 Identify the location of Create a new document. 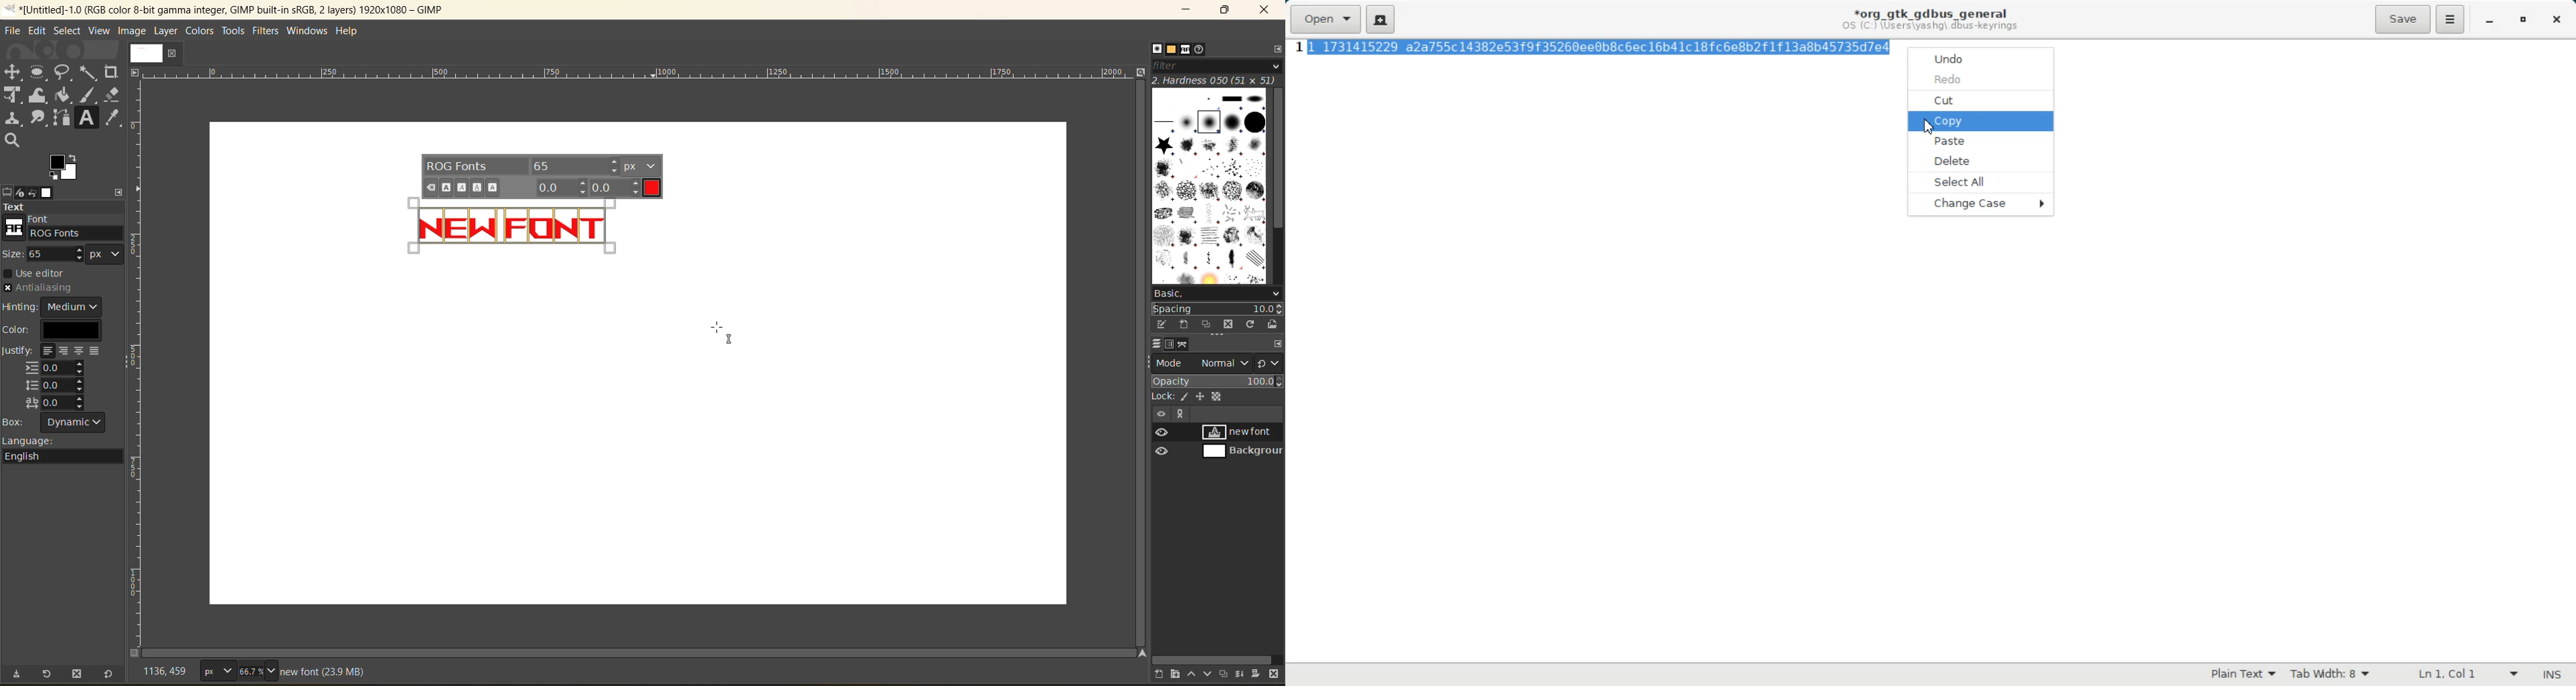
(1381, 19).